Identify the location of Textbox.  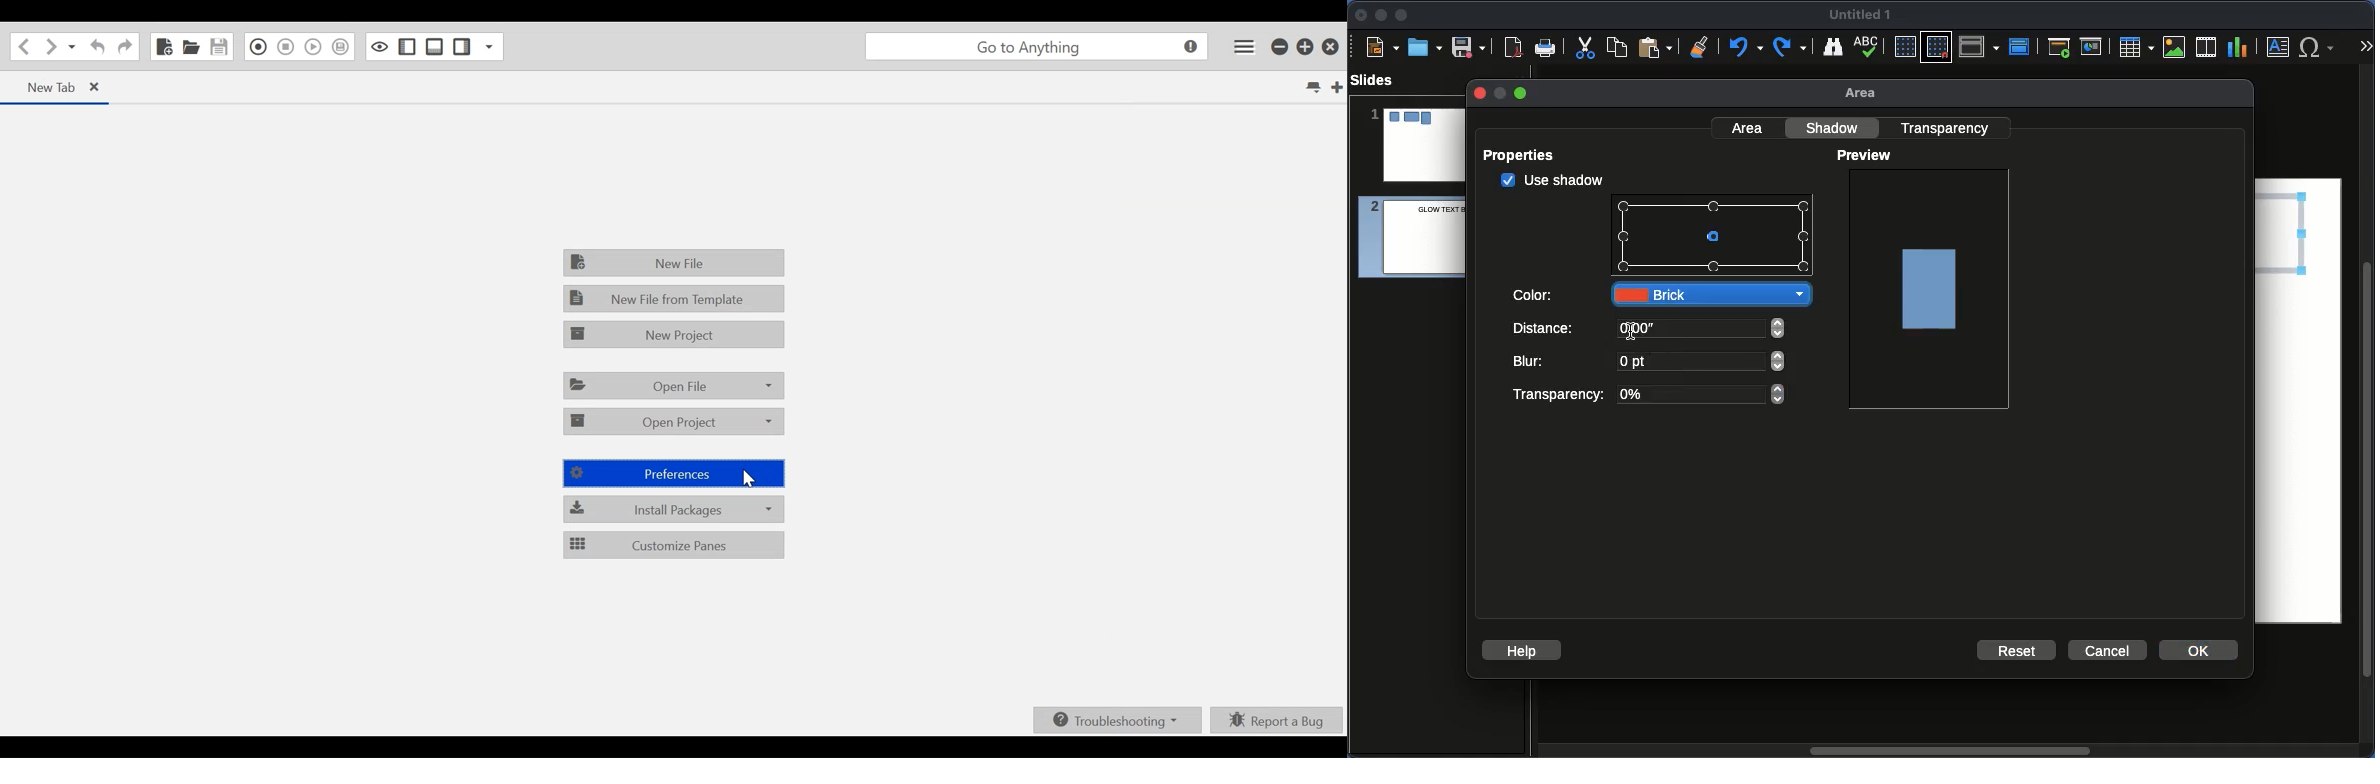
(2279, 46).